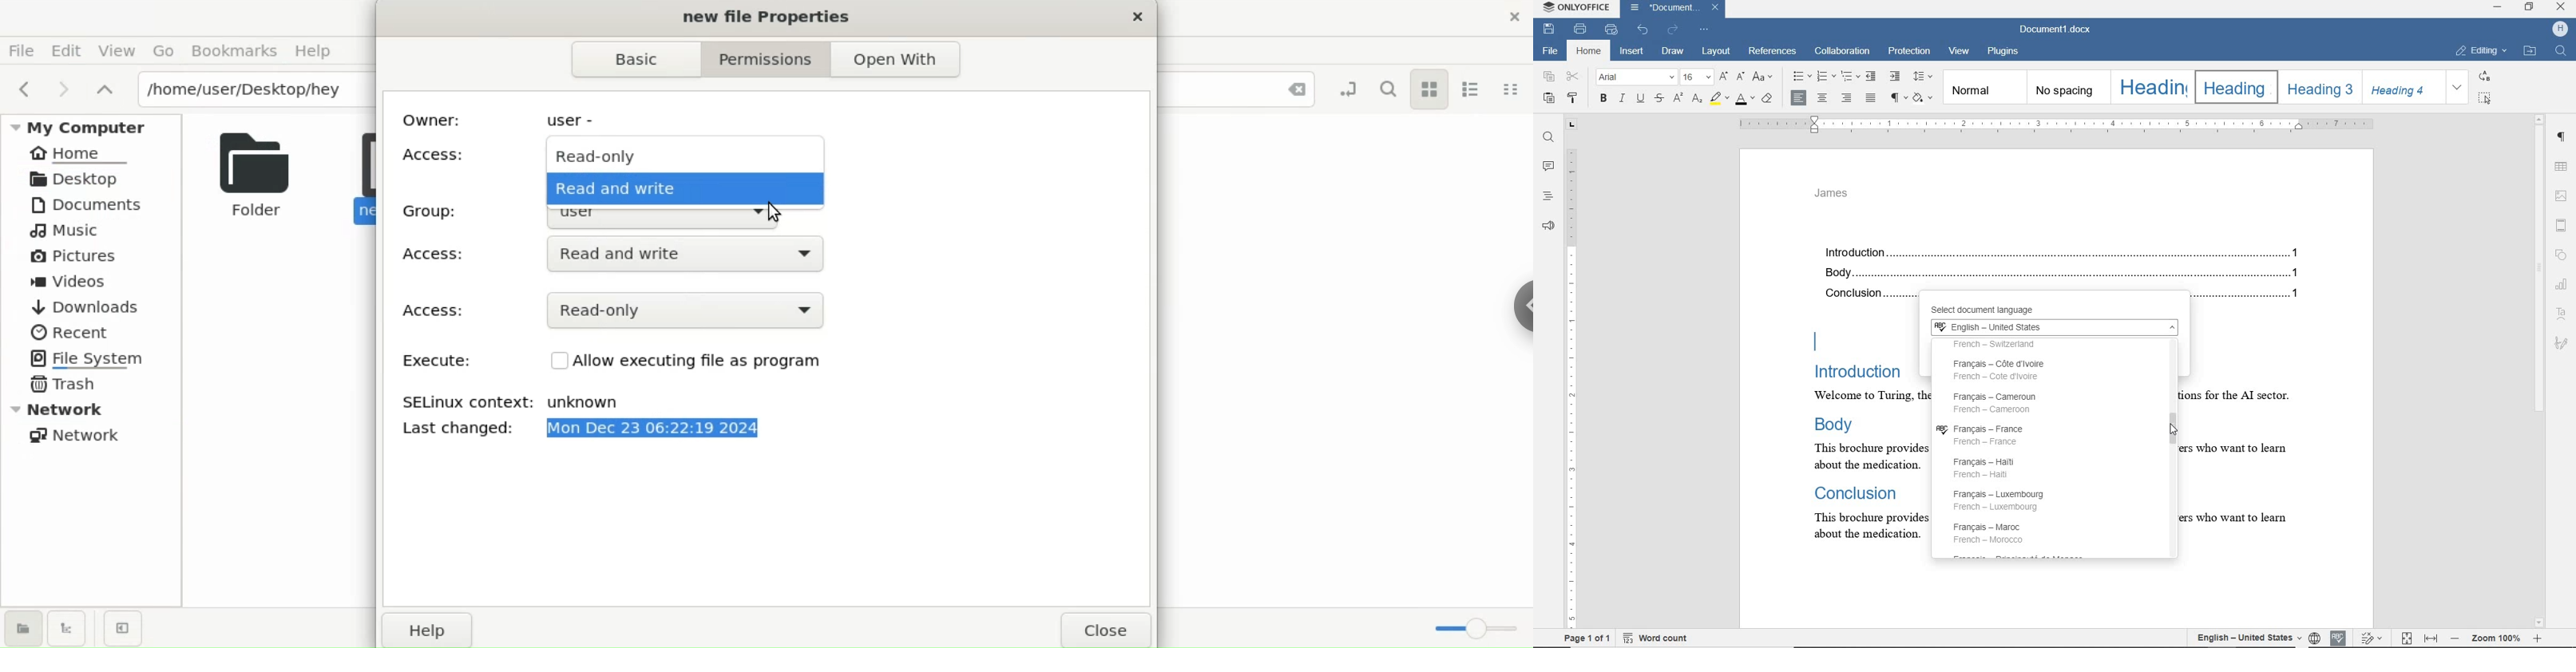 This screenshot has height=672, width=2576. I want to click on draw, so click(1675, 52).